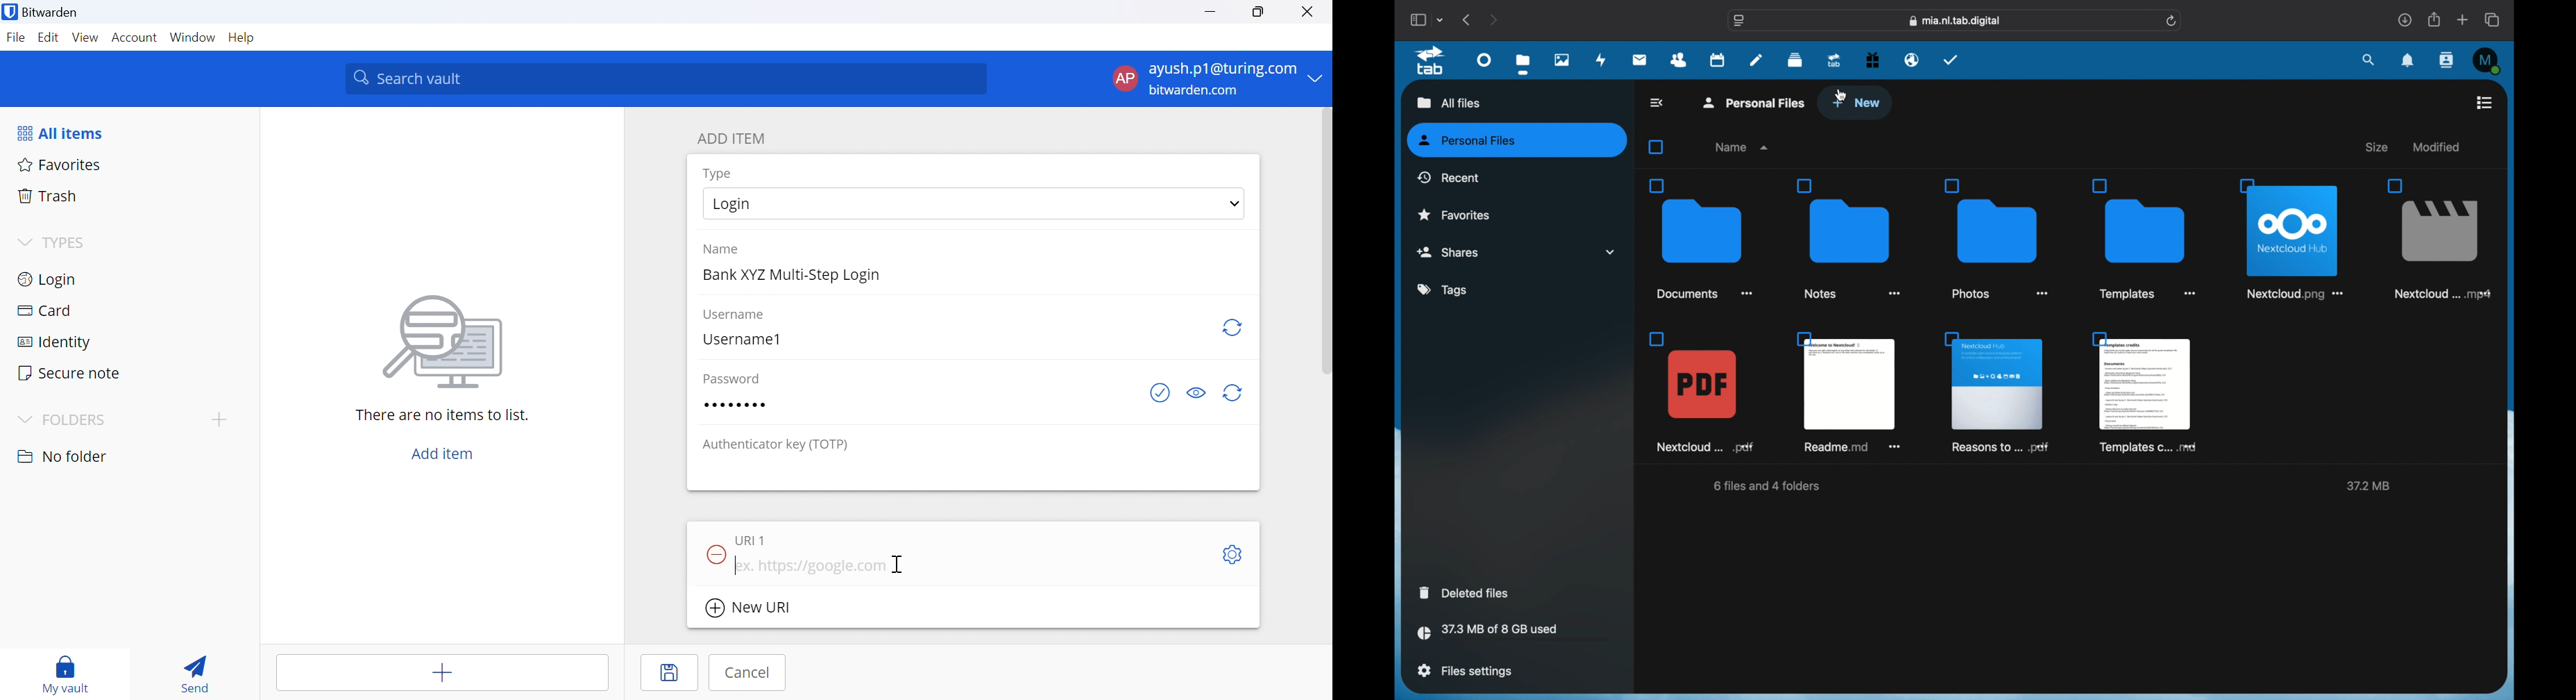 This screenshot has width=2576, height=700. Describe the element at coordinates (24, 240) in the screenshot. I see `Drop Down` at that location.